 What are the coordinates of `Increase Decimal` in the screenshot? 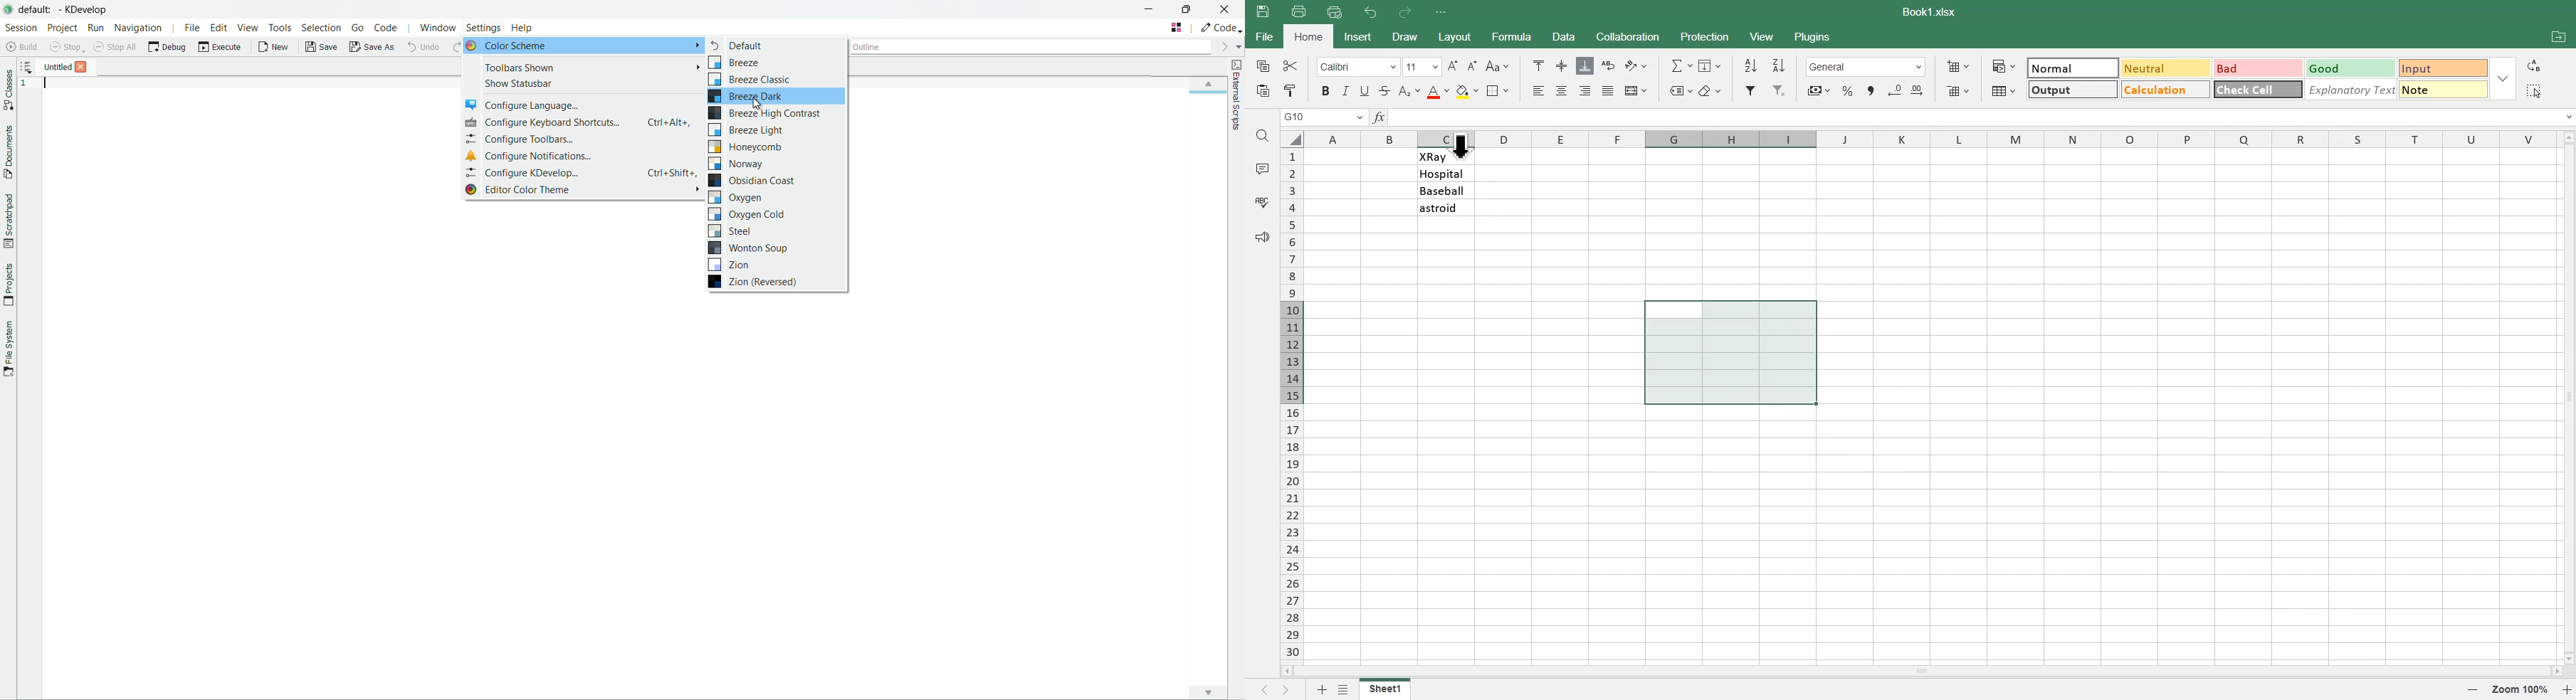 It's located at (1920, 91).